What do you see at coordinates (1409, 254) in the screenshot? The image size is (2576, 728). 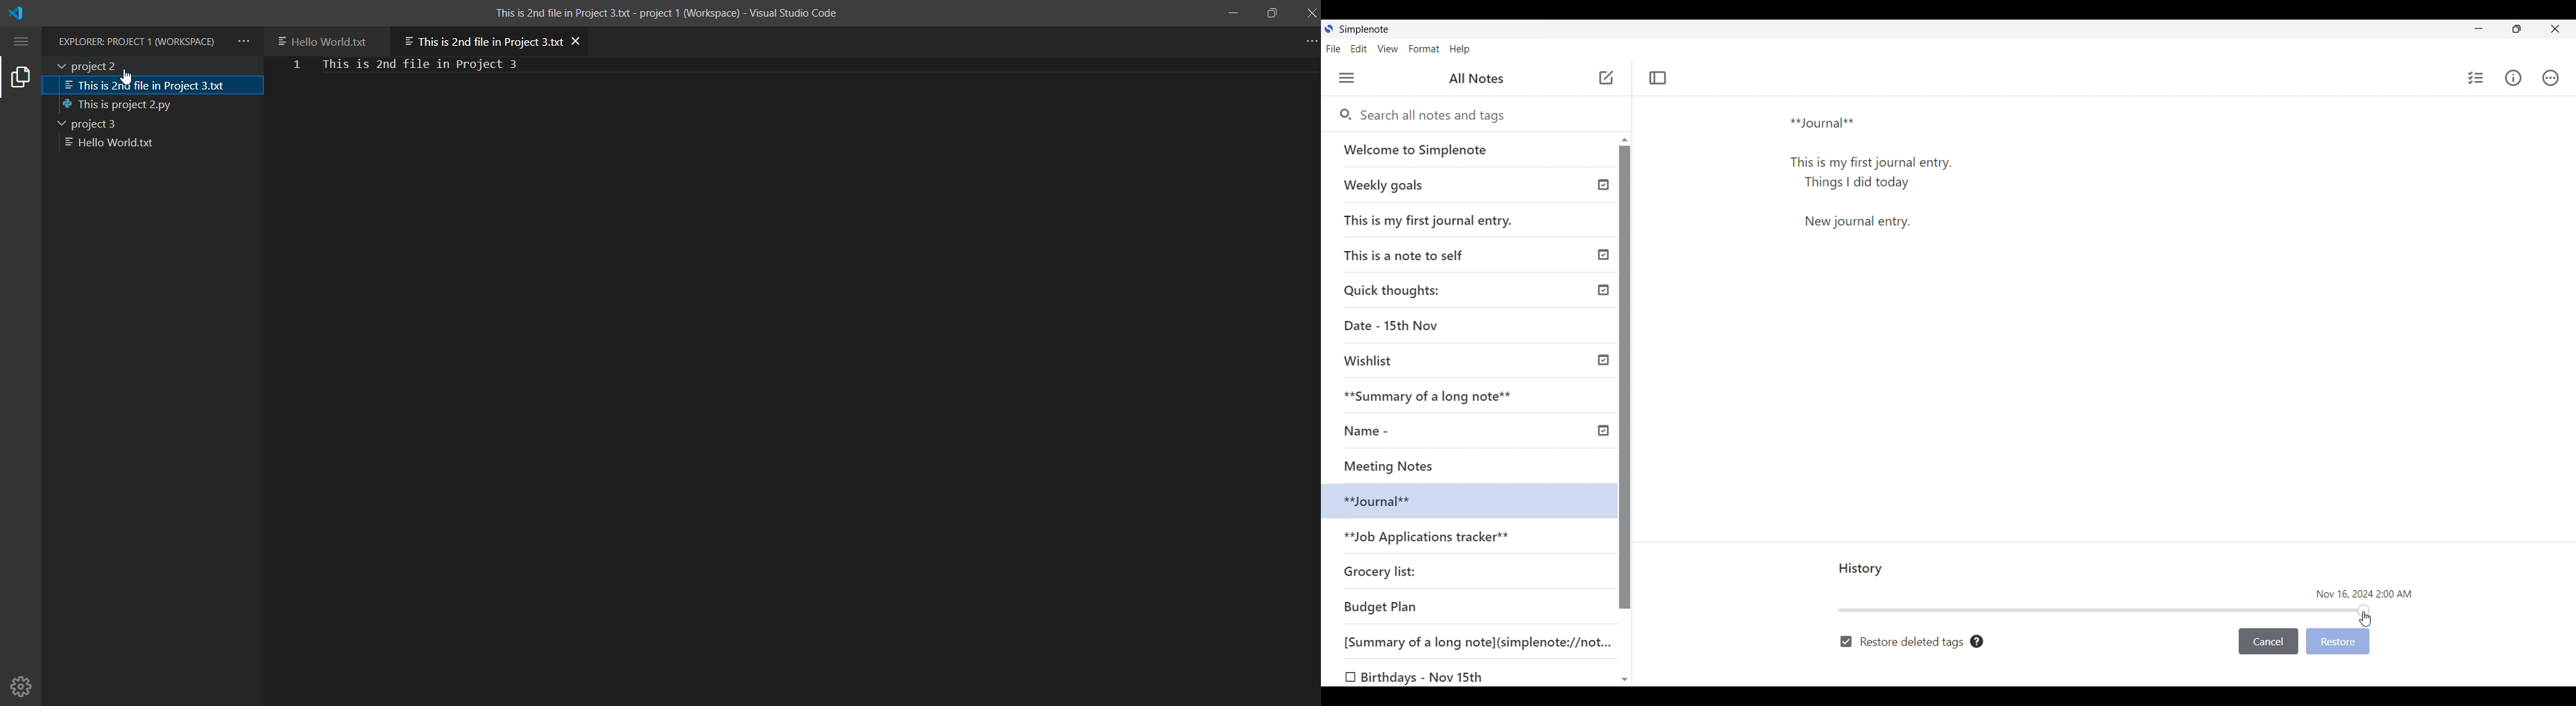 I see `This is a note to self` at bounding box center [1409, 254].